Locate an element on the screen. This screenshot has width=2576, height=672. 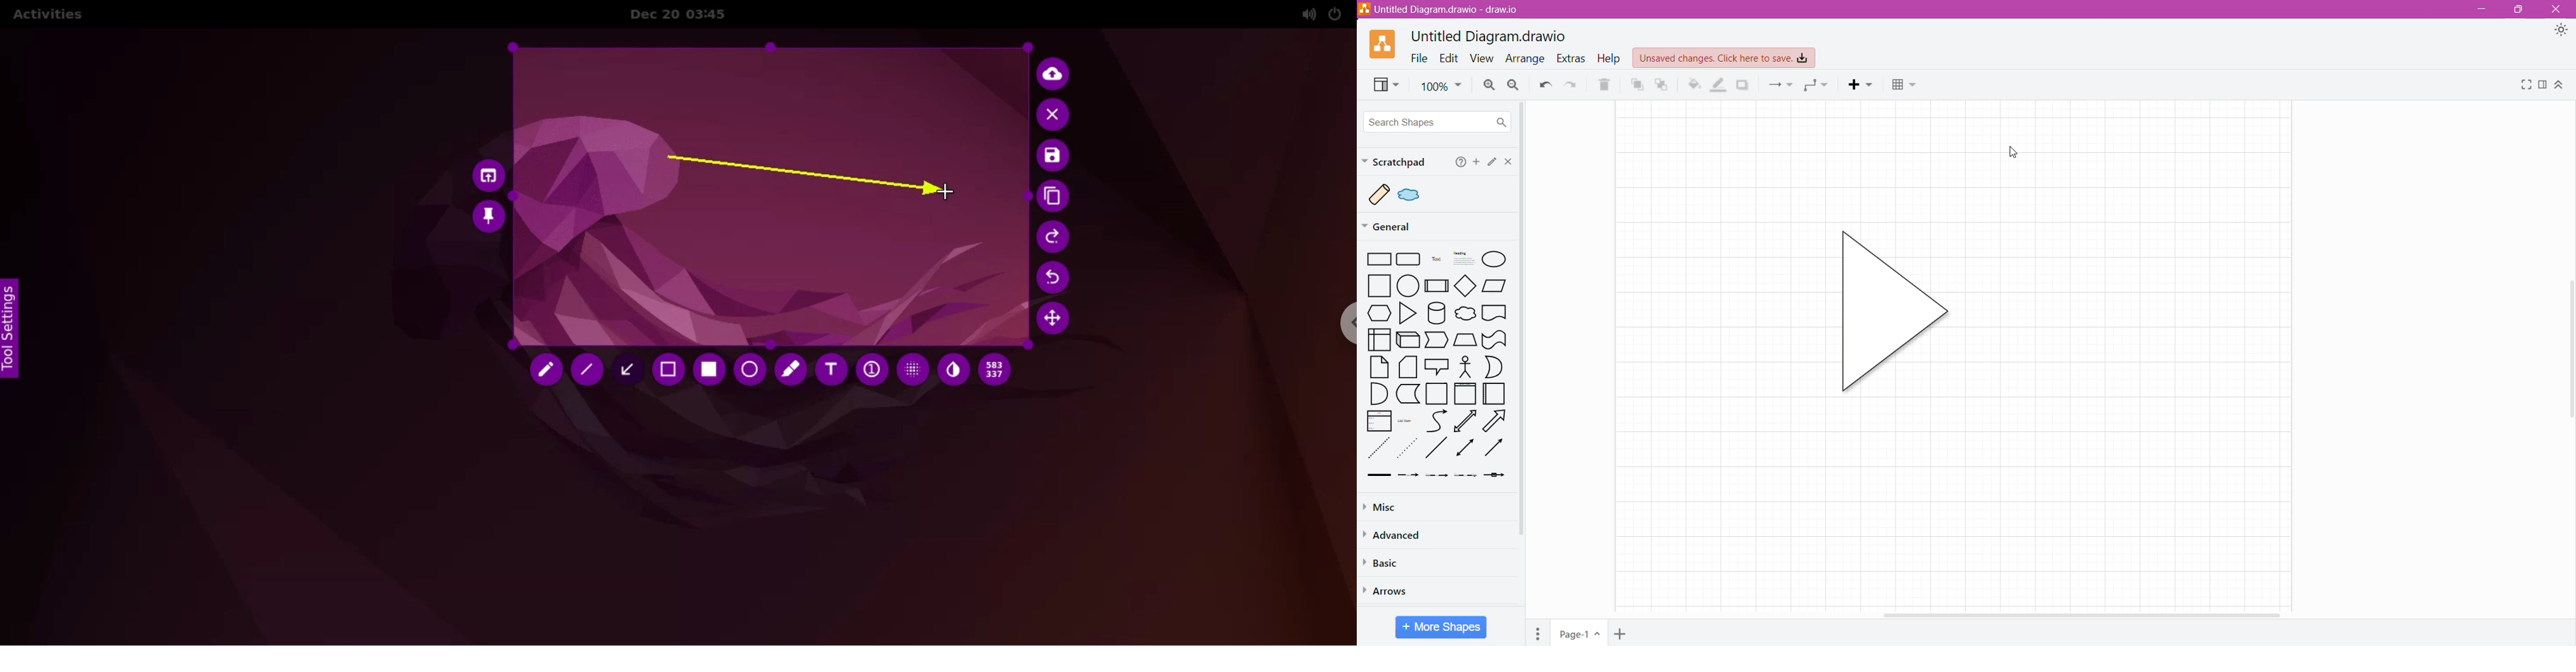
Shadow applied to the shape is located at coordinates (1889, 312).